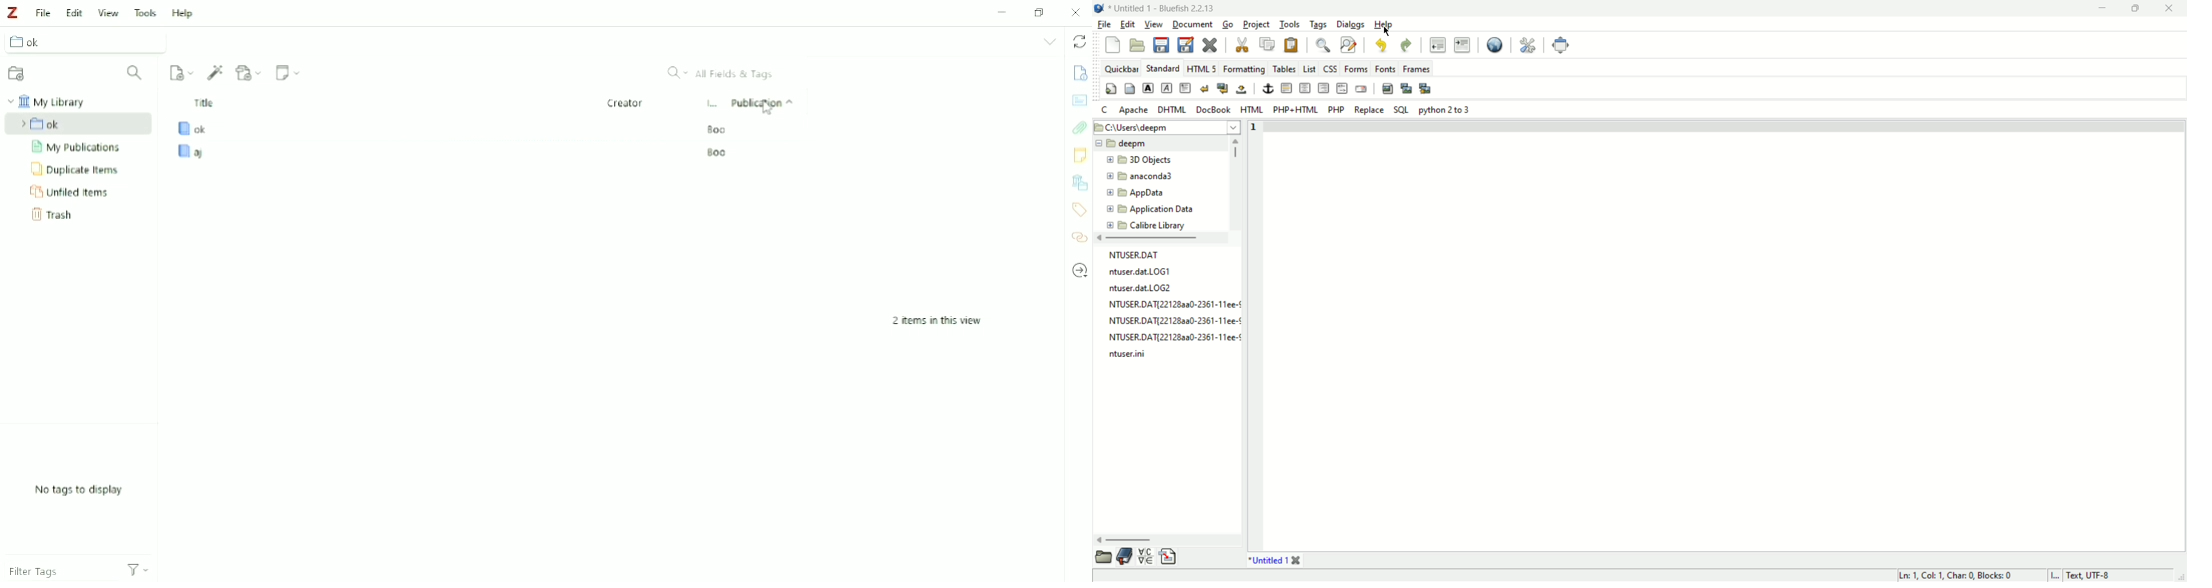 This screenshot has height=588, width=2212. What do you see at coordinates (77, 170) in the screenshot?
I see `Duplicate Items` at bounding box center [77, 170].